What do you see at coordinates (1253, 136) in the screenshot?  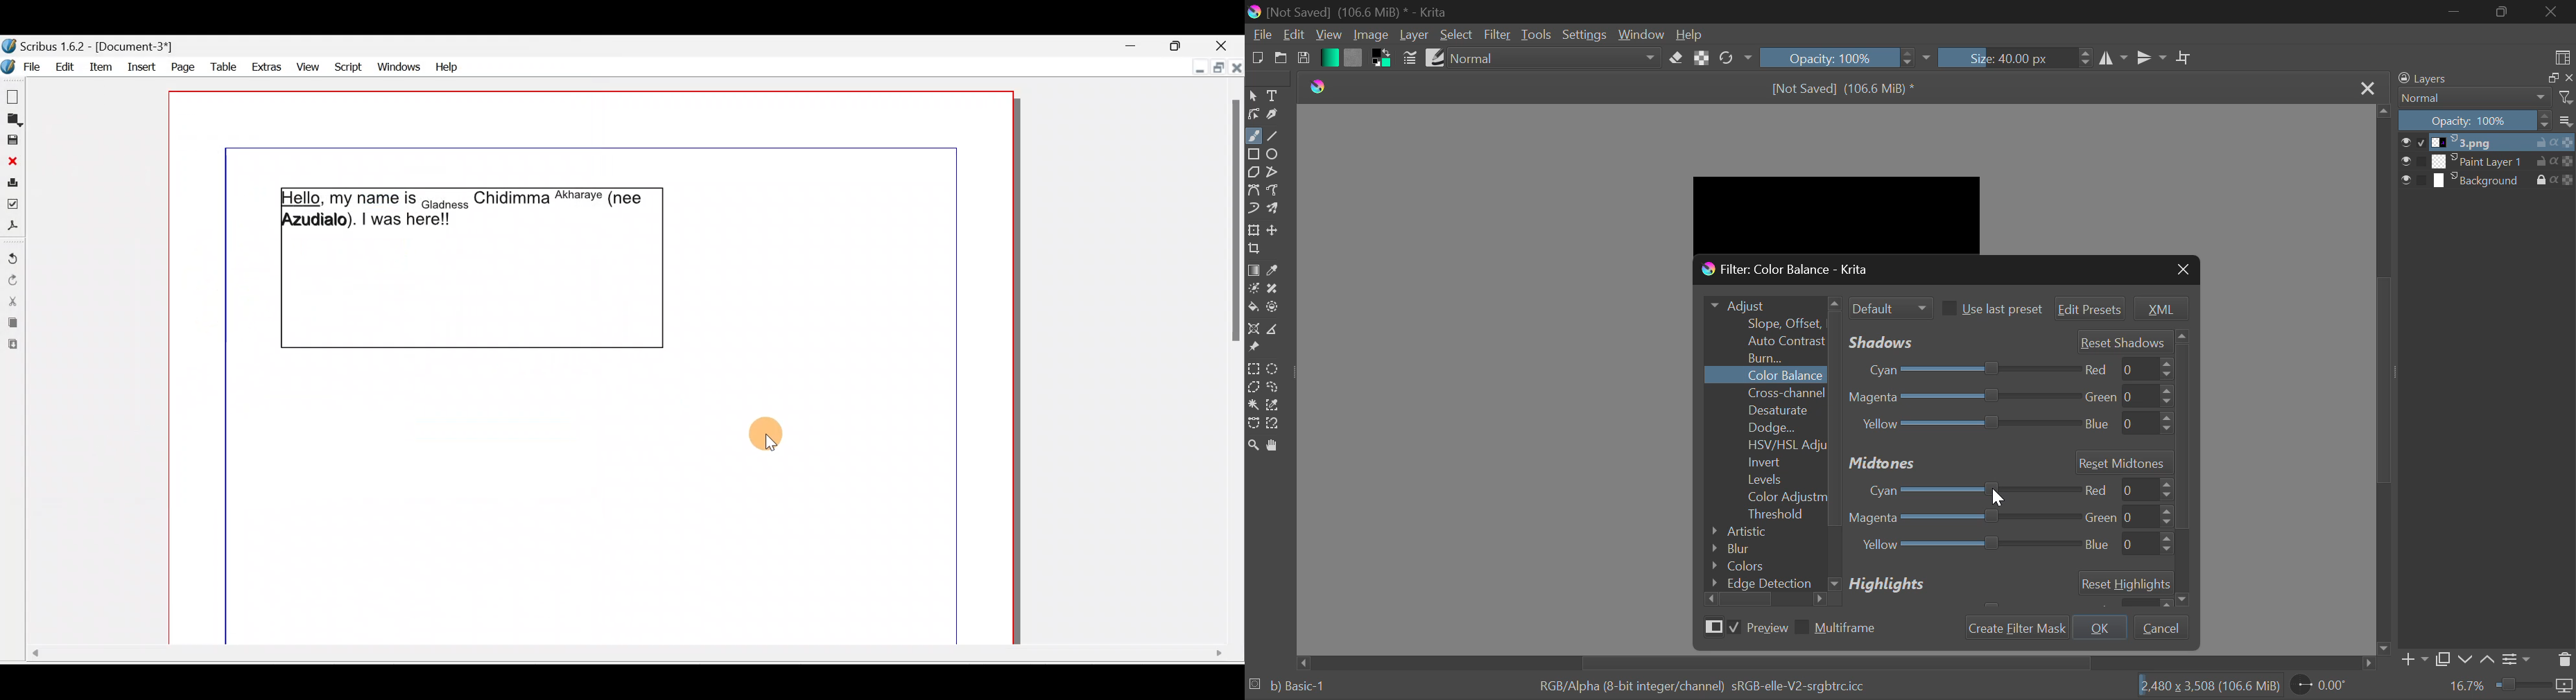 I see `Freehand Tool` at bounding box center [1253, 136].